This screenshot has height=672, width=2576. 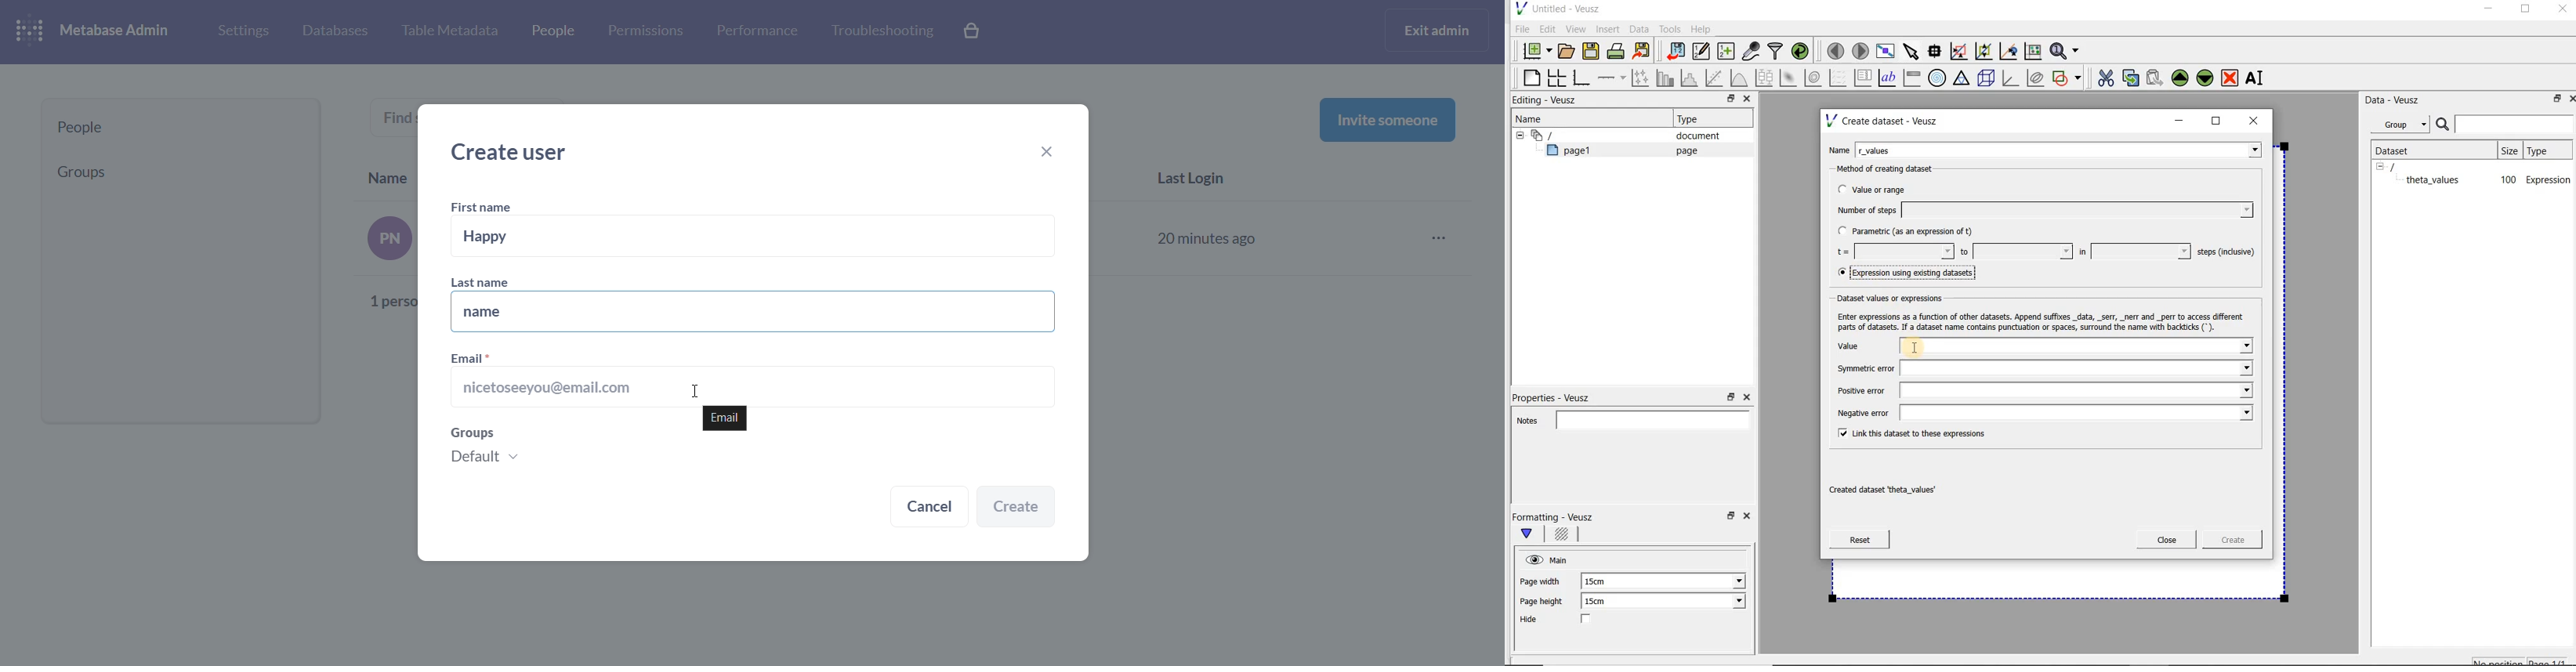 What do you see at coordinates (2397, 100) in the screenshot?
I see `Data - Veusz` at bounding box center [2397, 100].